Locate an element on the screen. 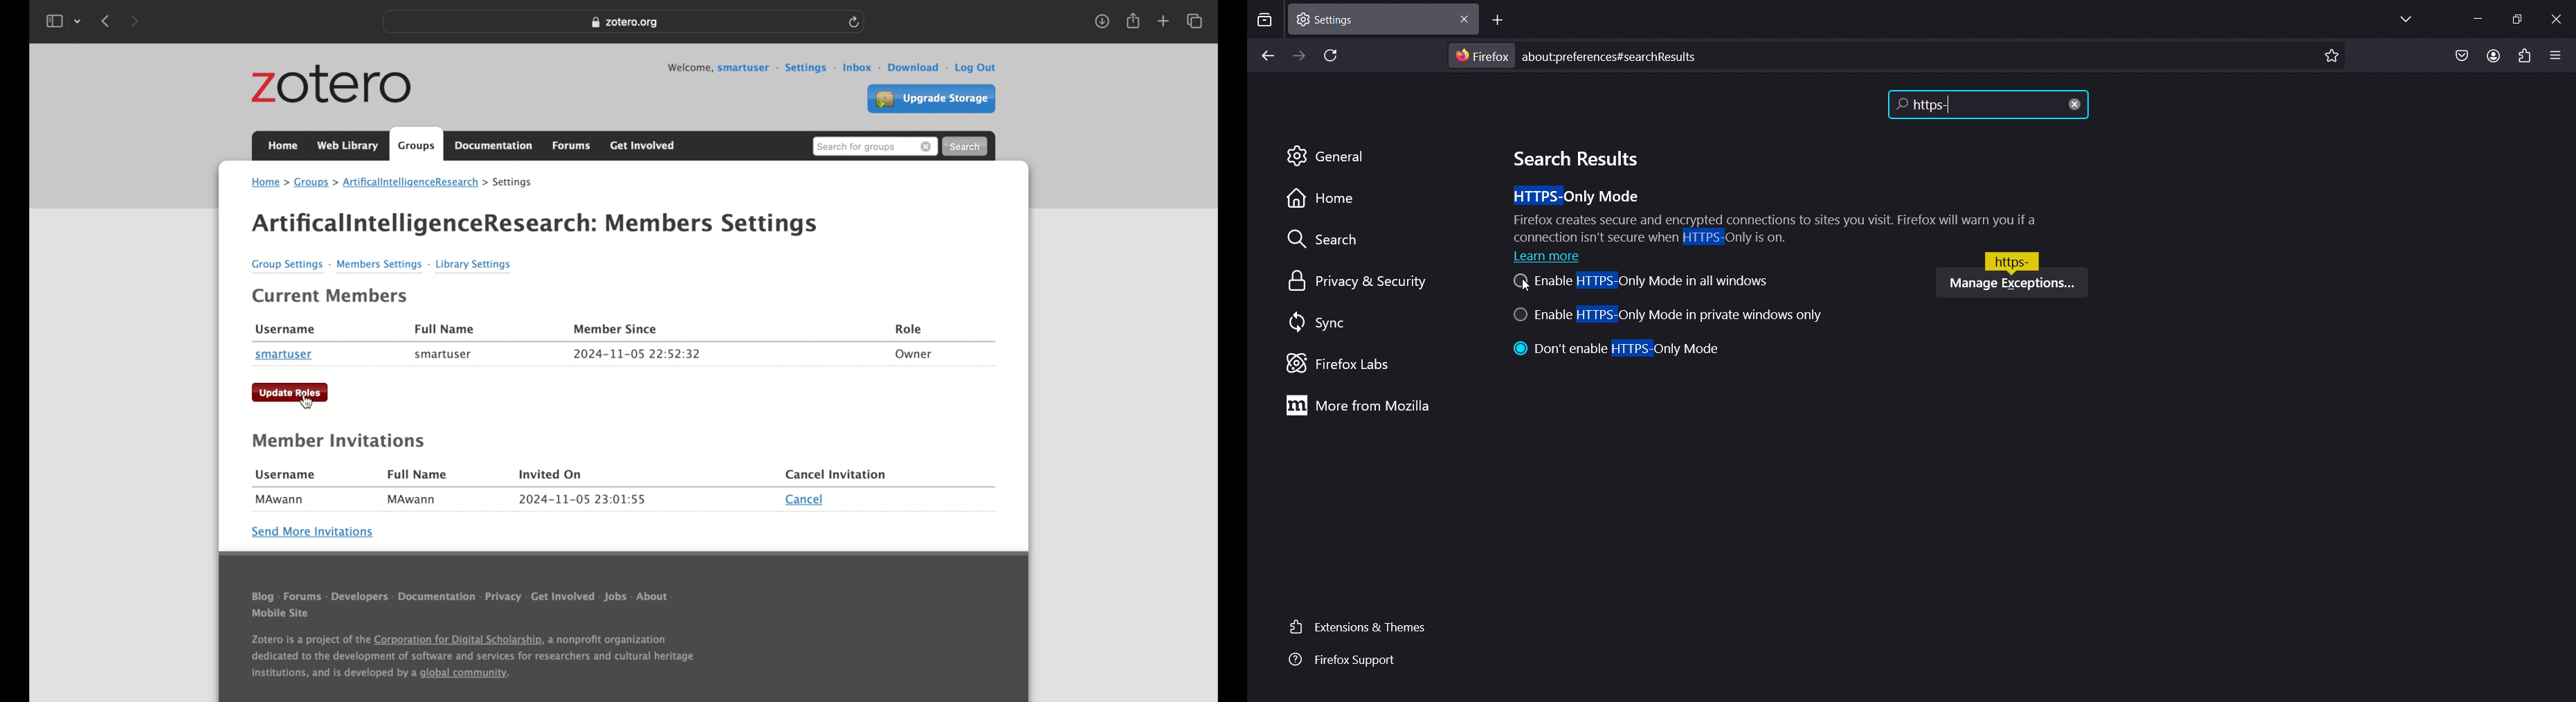 This screenshot has width=2576, height=728. Enable HTTPS-Only Mode in all windows is located at coordinates (1640, 284).